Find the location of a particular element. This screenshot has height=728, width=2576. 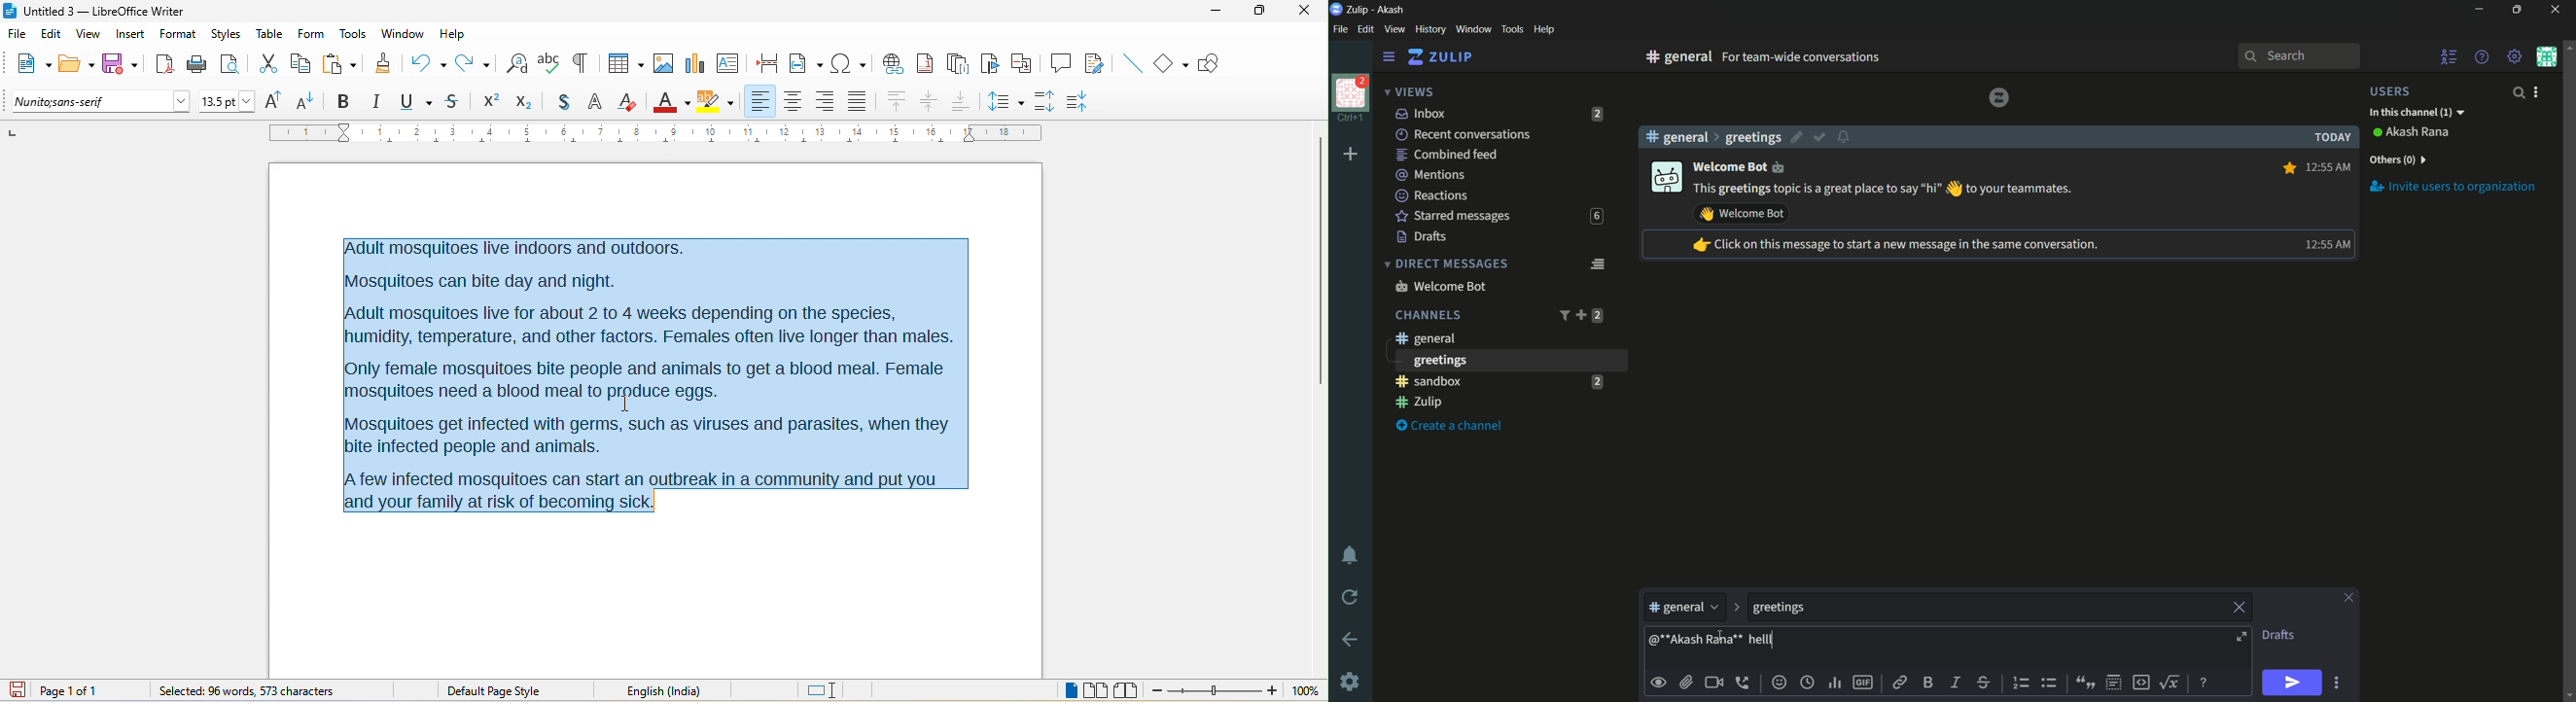

Star is located at coordinates (2288, 168).